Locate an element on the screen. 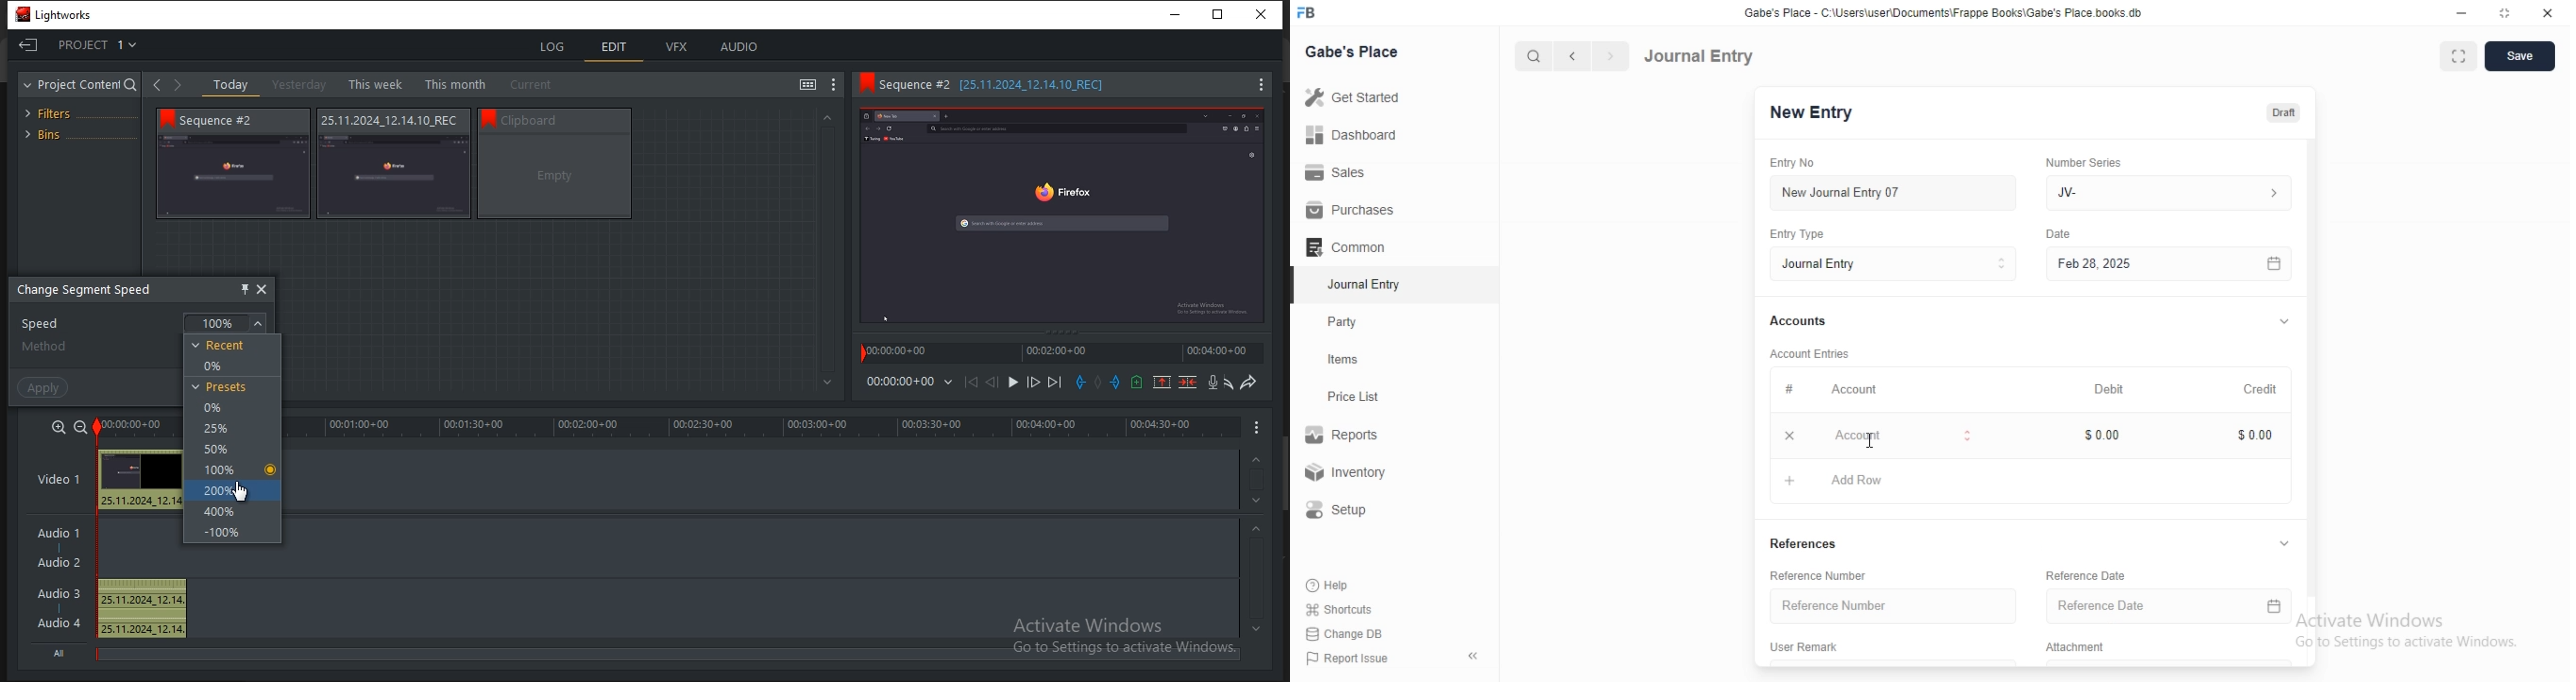 The width and height of the screenshot is (2576, 700). Gabe's Place is located at coordinates (1354, 51).